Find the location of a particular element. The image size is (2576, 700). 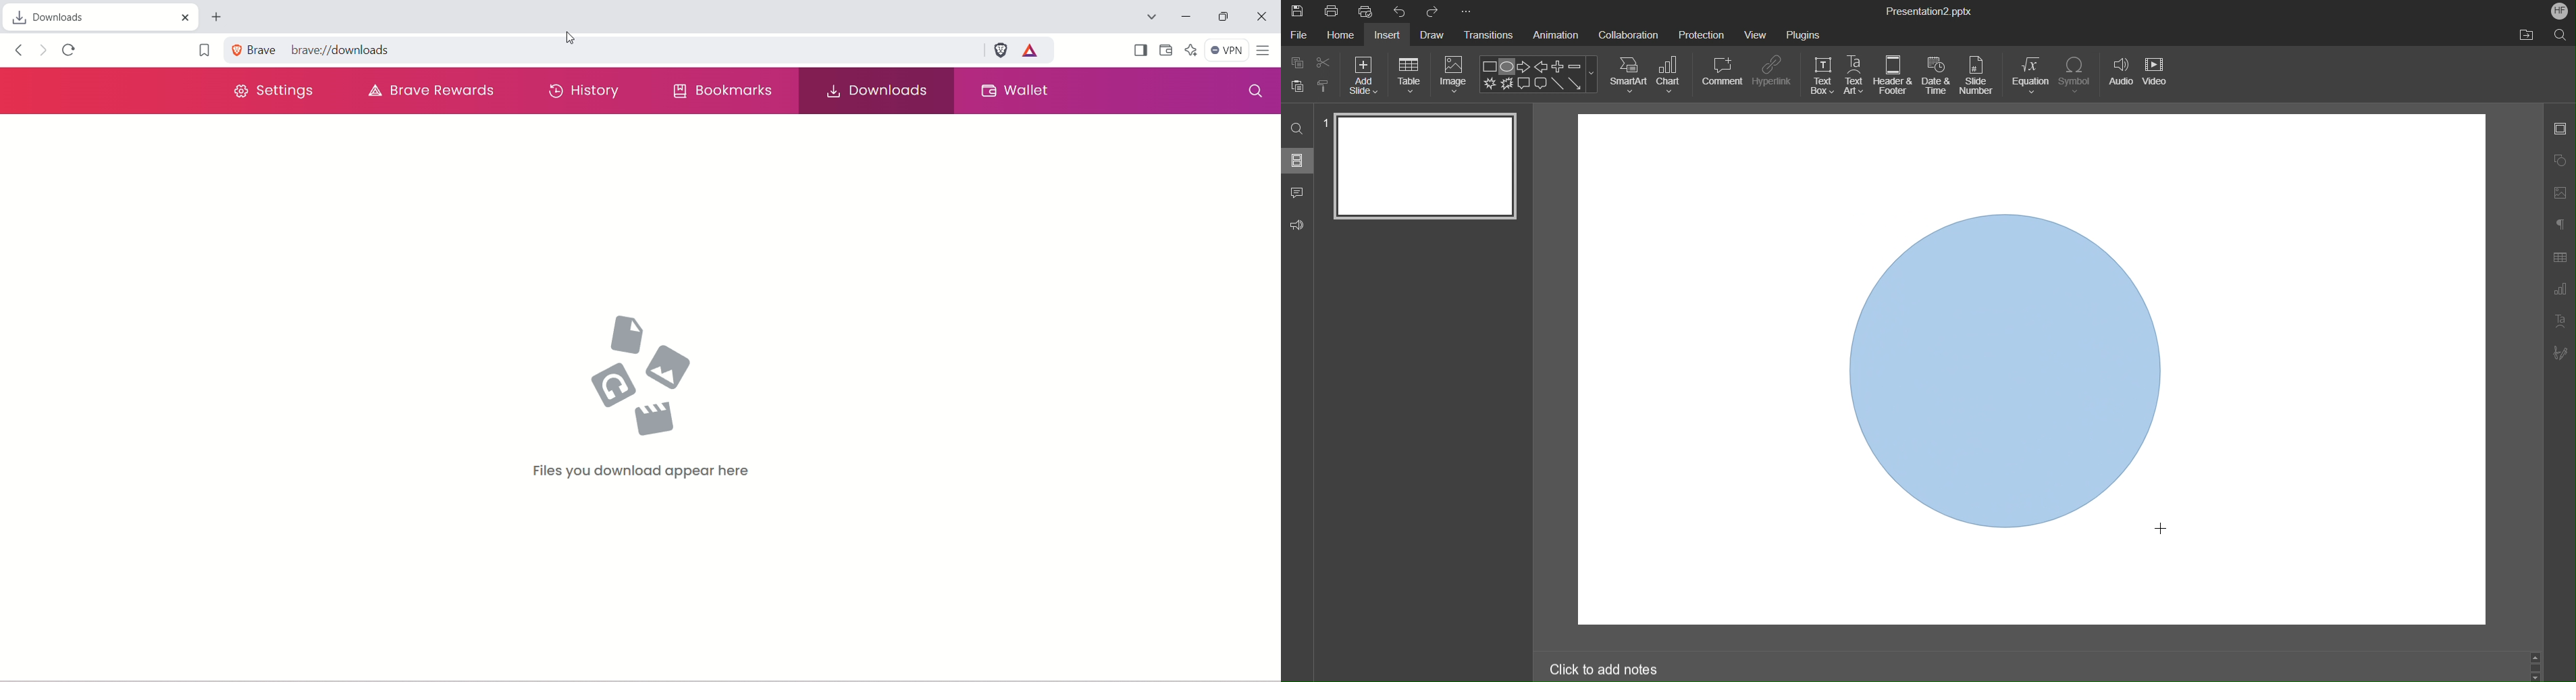

workspace is located at coordinates (2343, 370).